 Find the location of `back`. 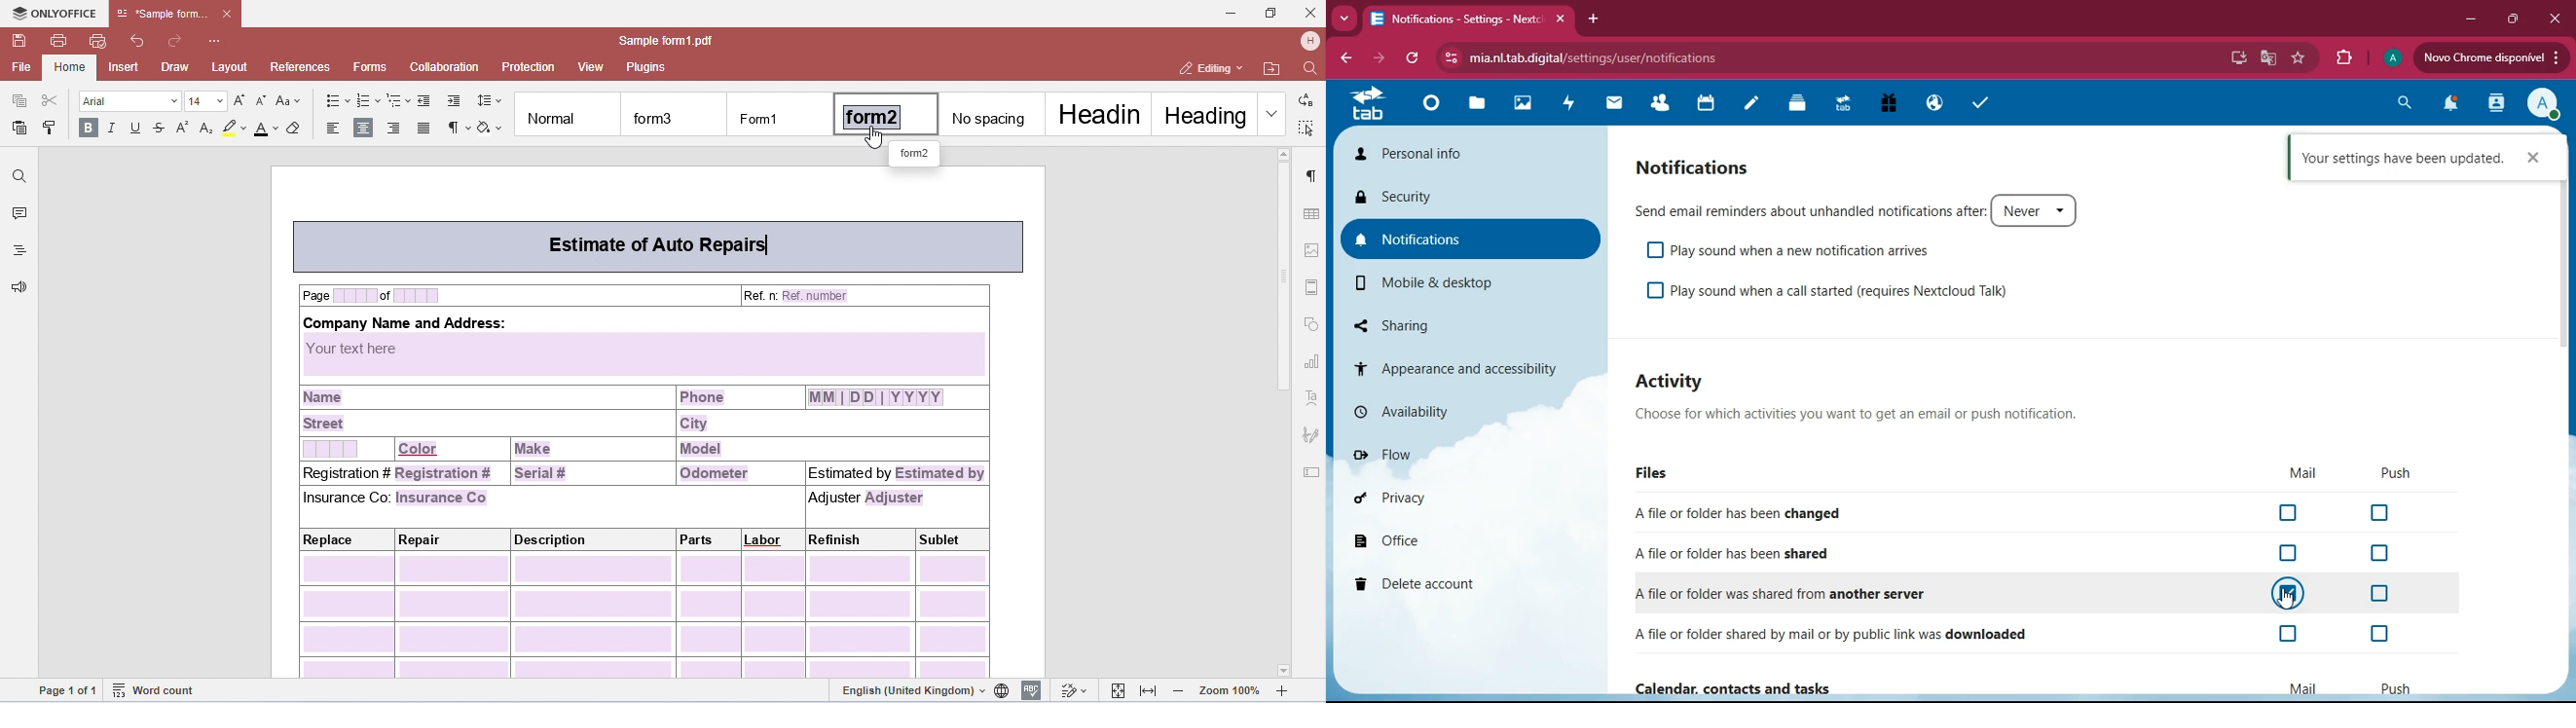

back is located at coordinates (1345, 59).